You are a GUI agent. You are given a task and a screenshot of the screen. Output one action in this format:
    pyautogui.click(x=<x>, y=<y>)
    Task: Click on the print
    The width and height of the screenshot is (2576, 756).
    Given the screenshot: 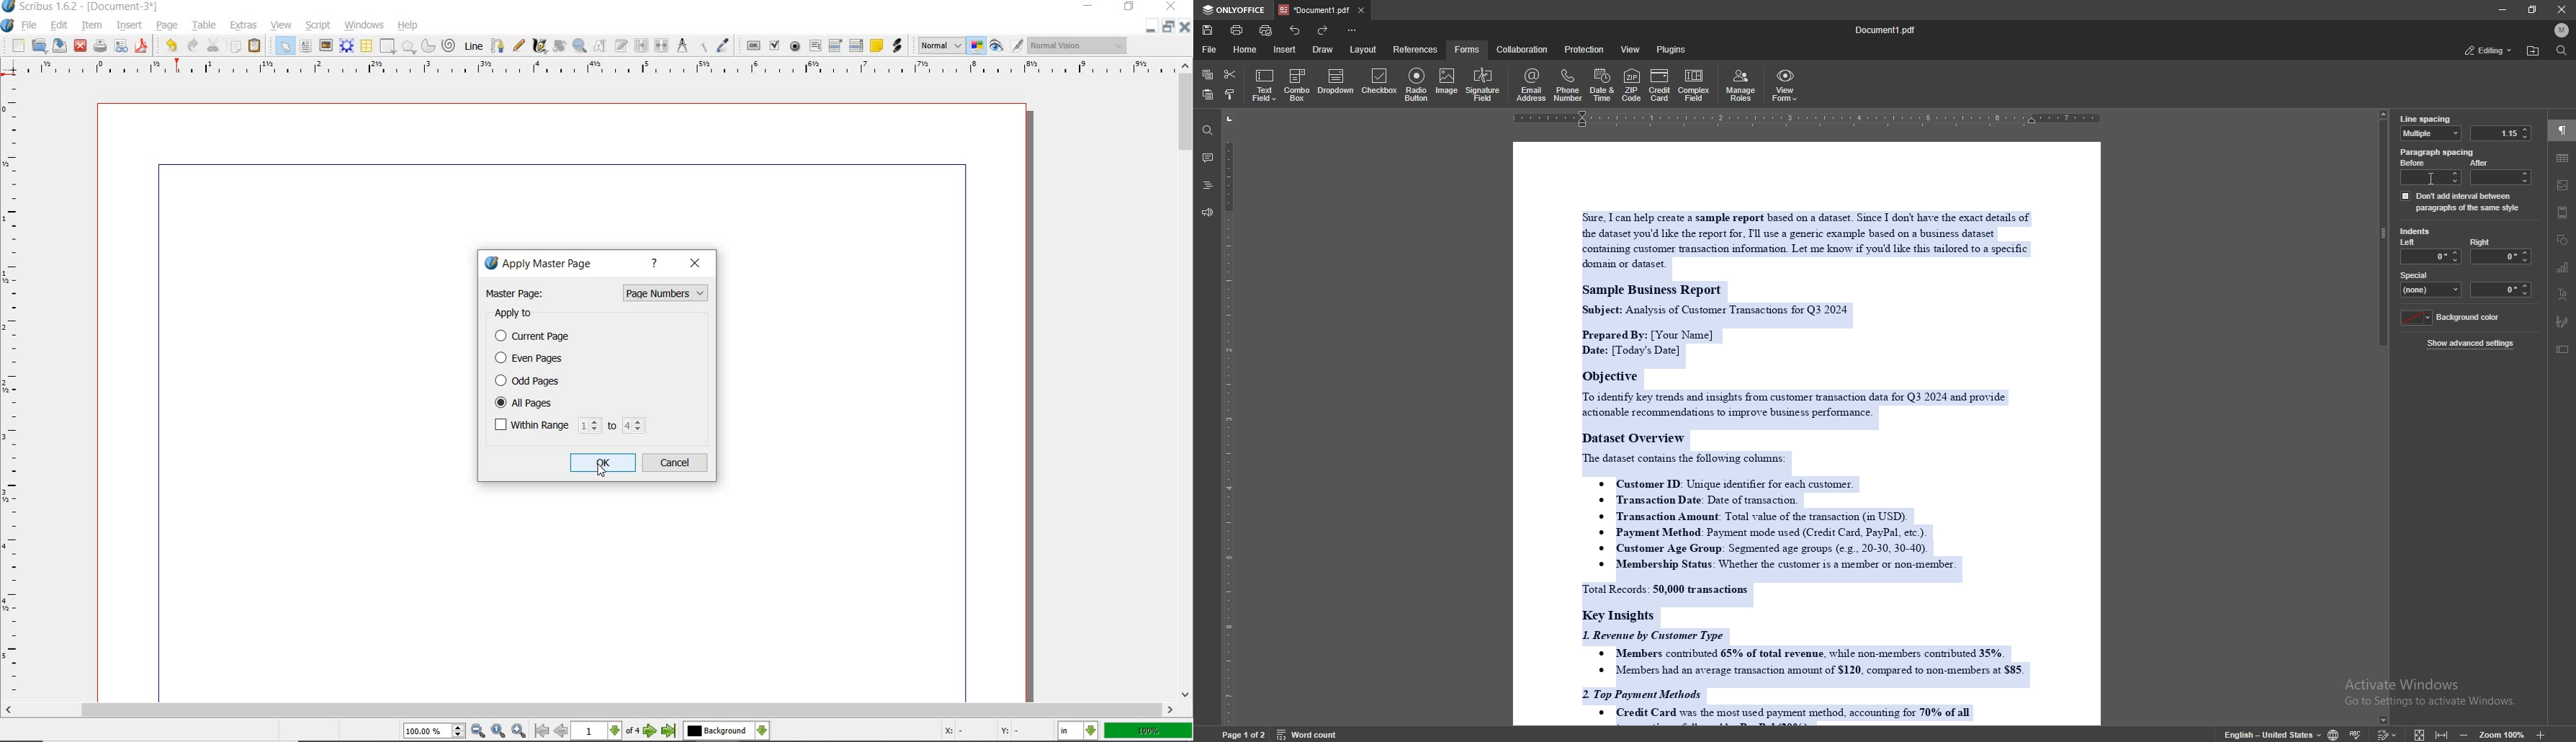 What is the action you would take?
    pyautogui.click(x=100, y=45)
    